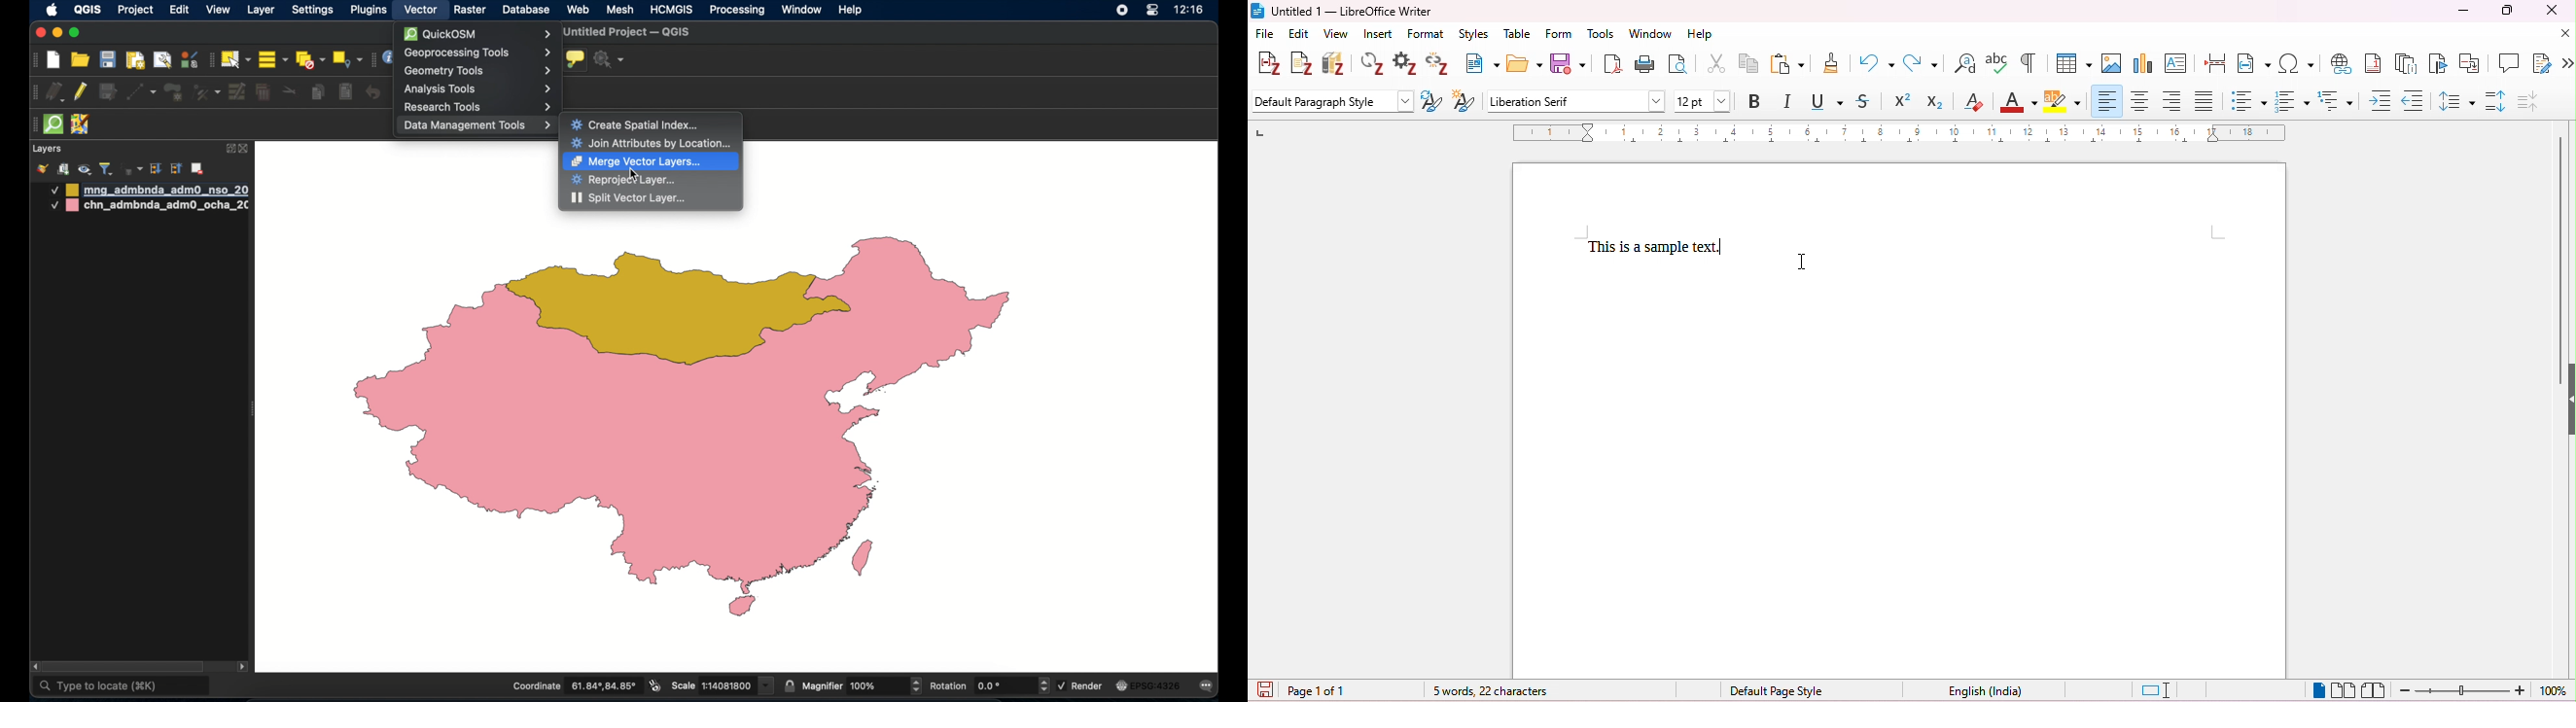 This screenshot has height=728, width=2576. What do you see at coordinates (1786, 101) in the screenshot?
I see `italics` at bounding box center [1786, 101].